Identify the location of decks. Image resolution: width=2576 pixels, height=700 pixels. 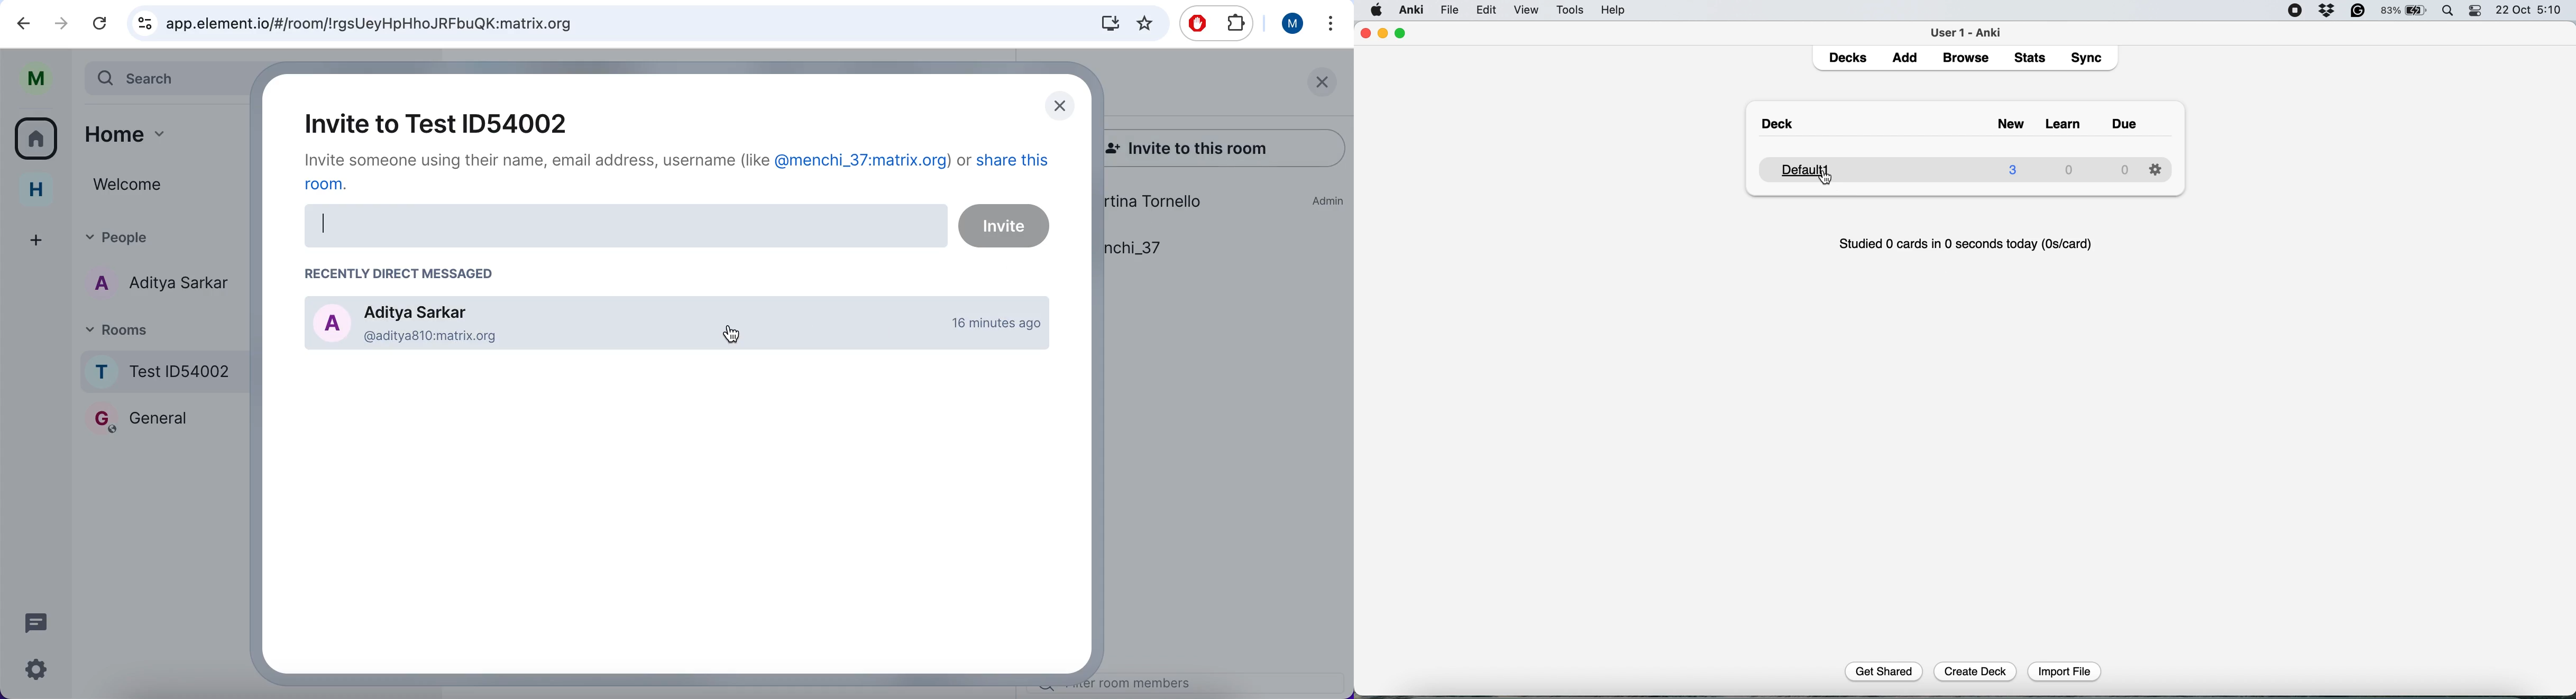
(1850, 59).